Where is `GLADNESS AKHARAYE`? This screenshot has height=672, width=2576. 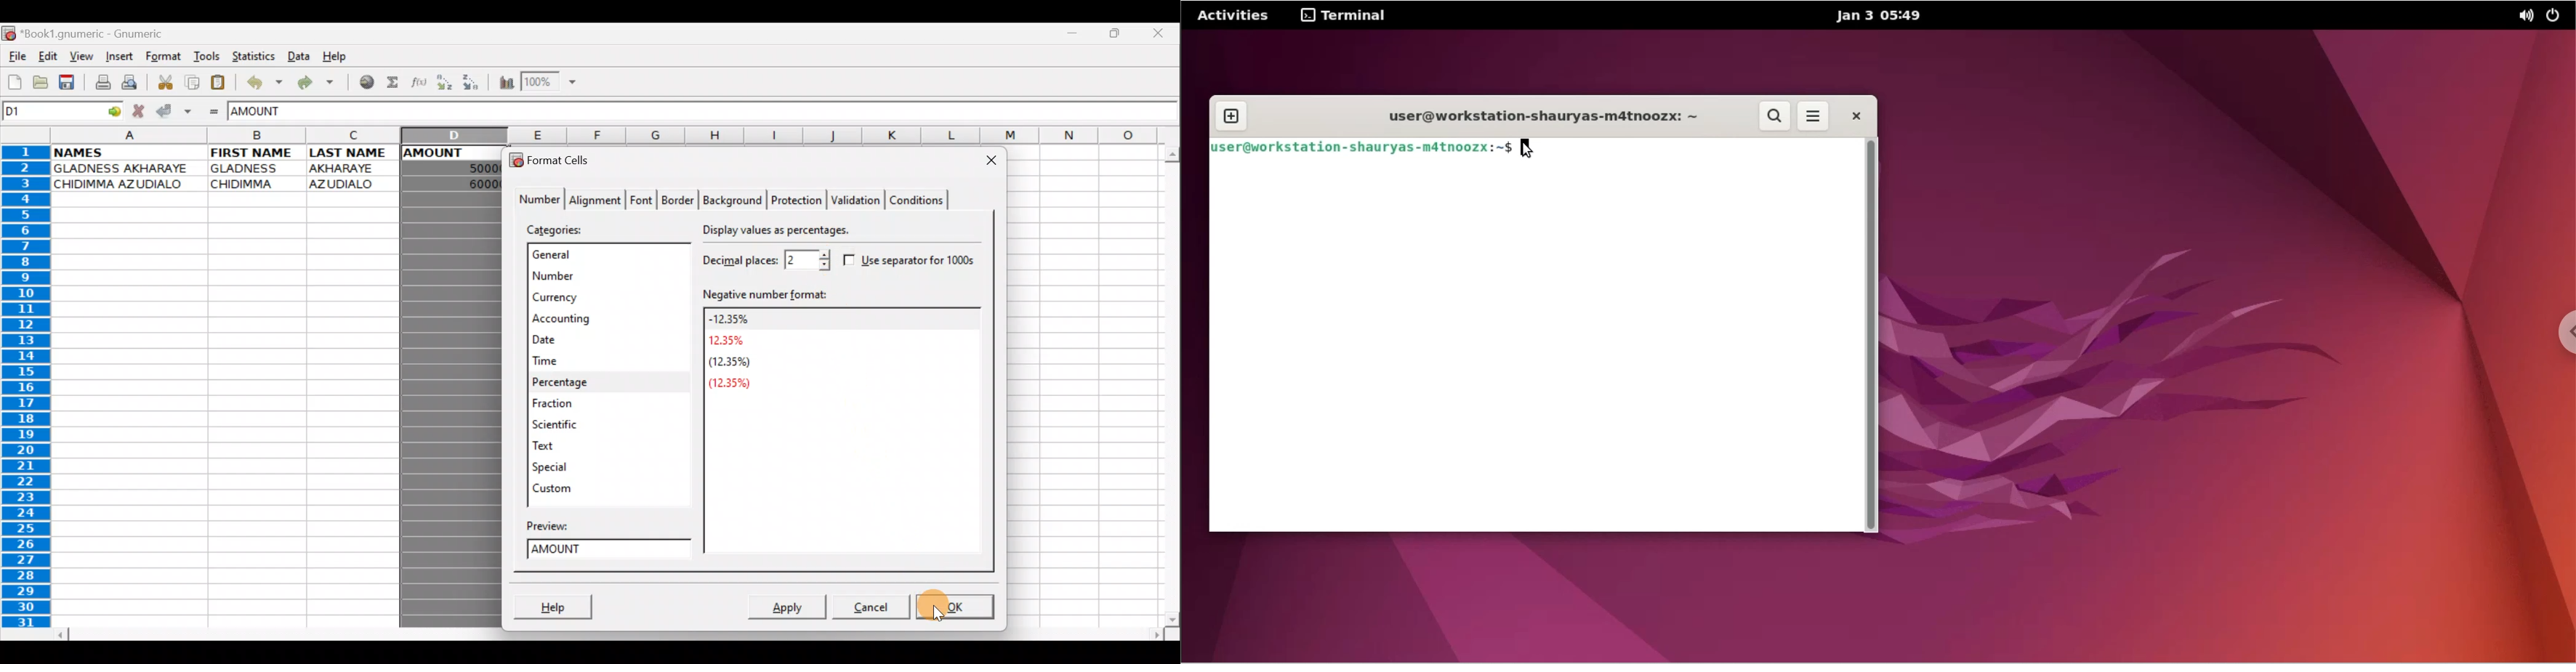 GLADNESS AKHARAYE is located at coordinates (125, 168).